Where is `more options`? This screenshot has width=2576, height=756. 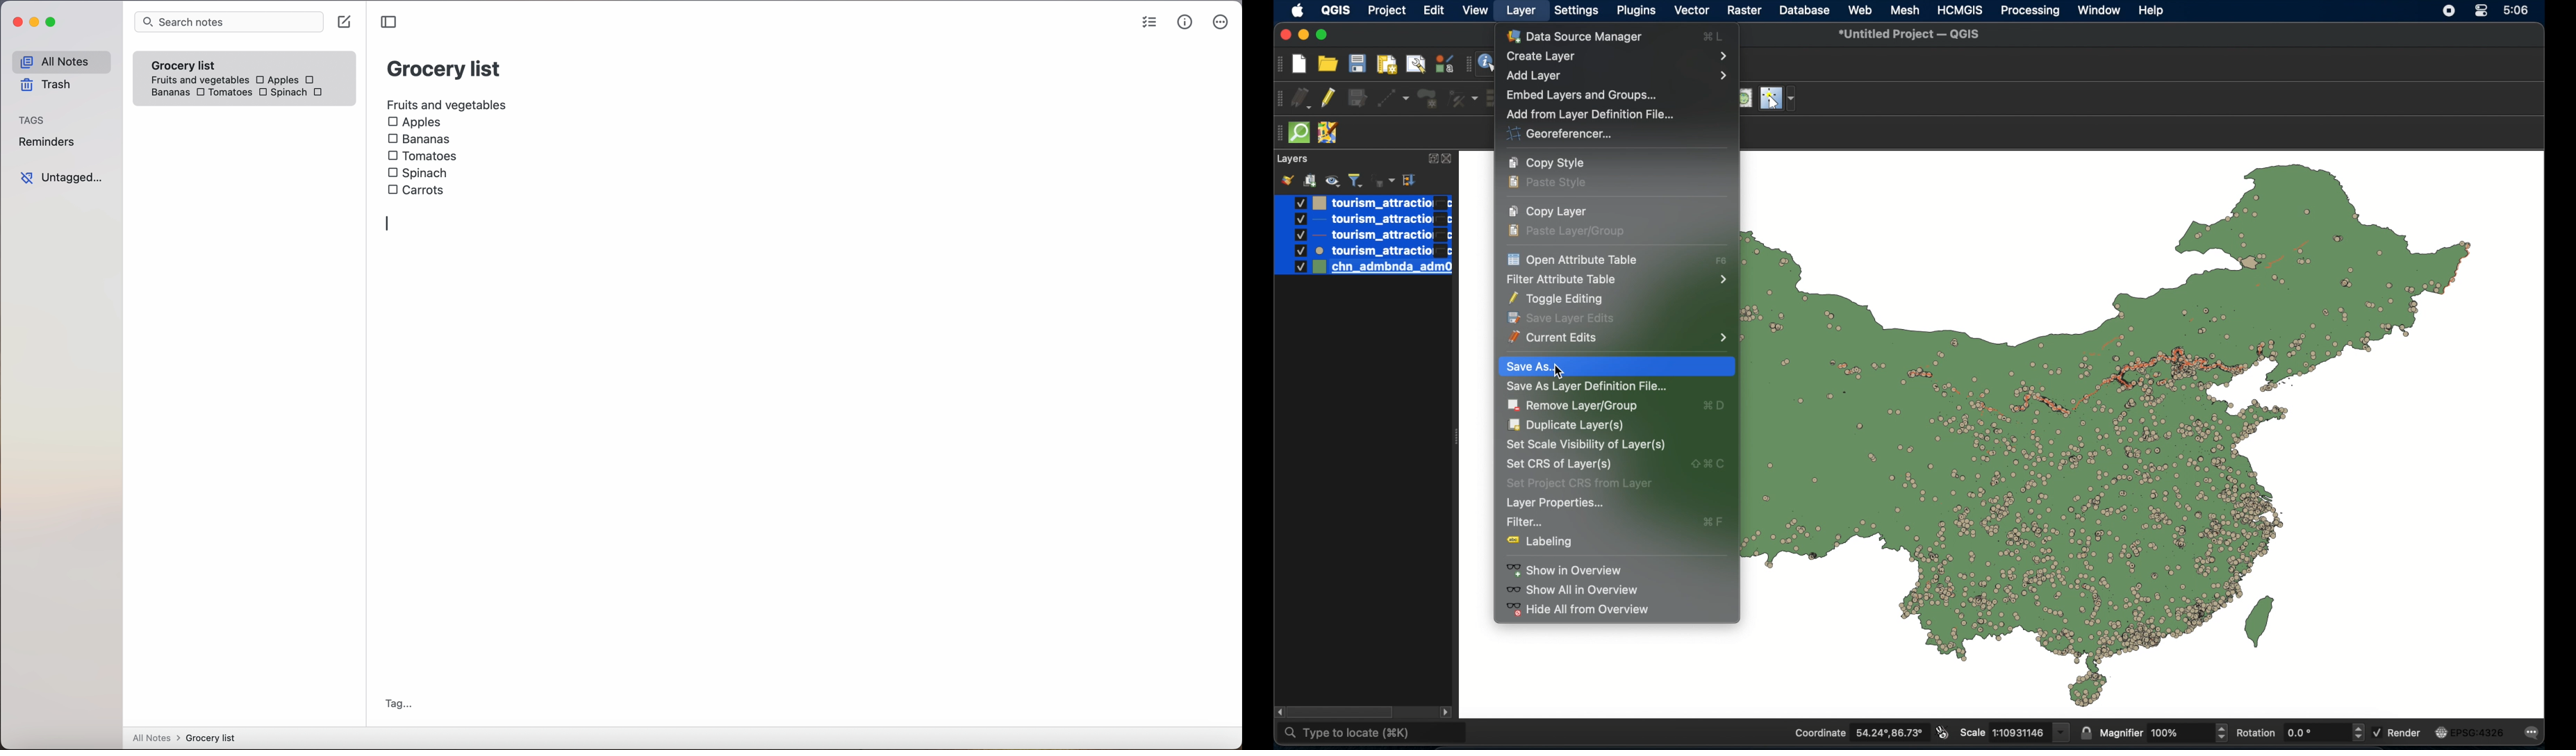 more options is located at coordinates (1221, 24).